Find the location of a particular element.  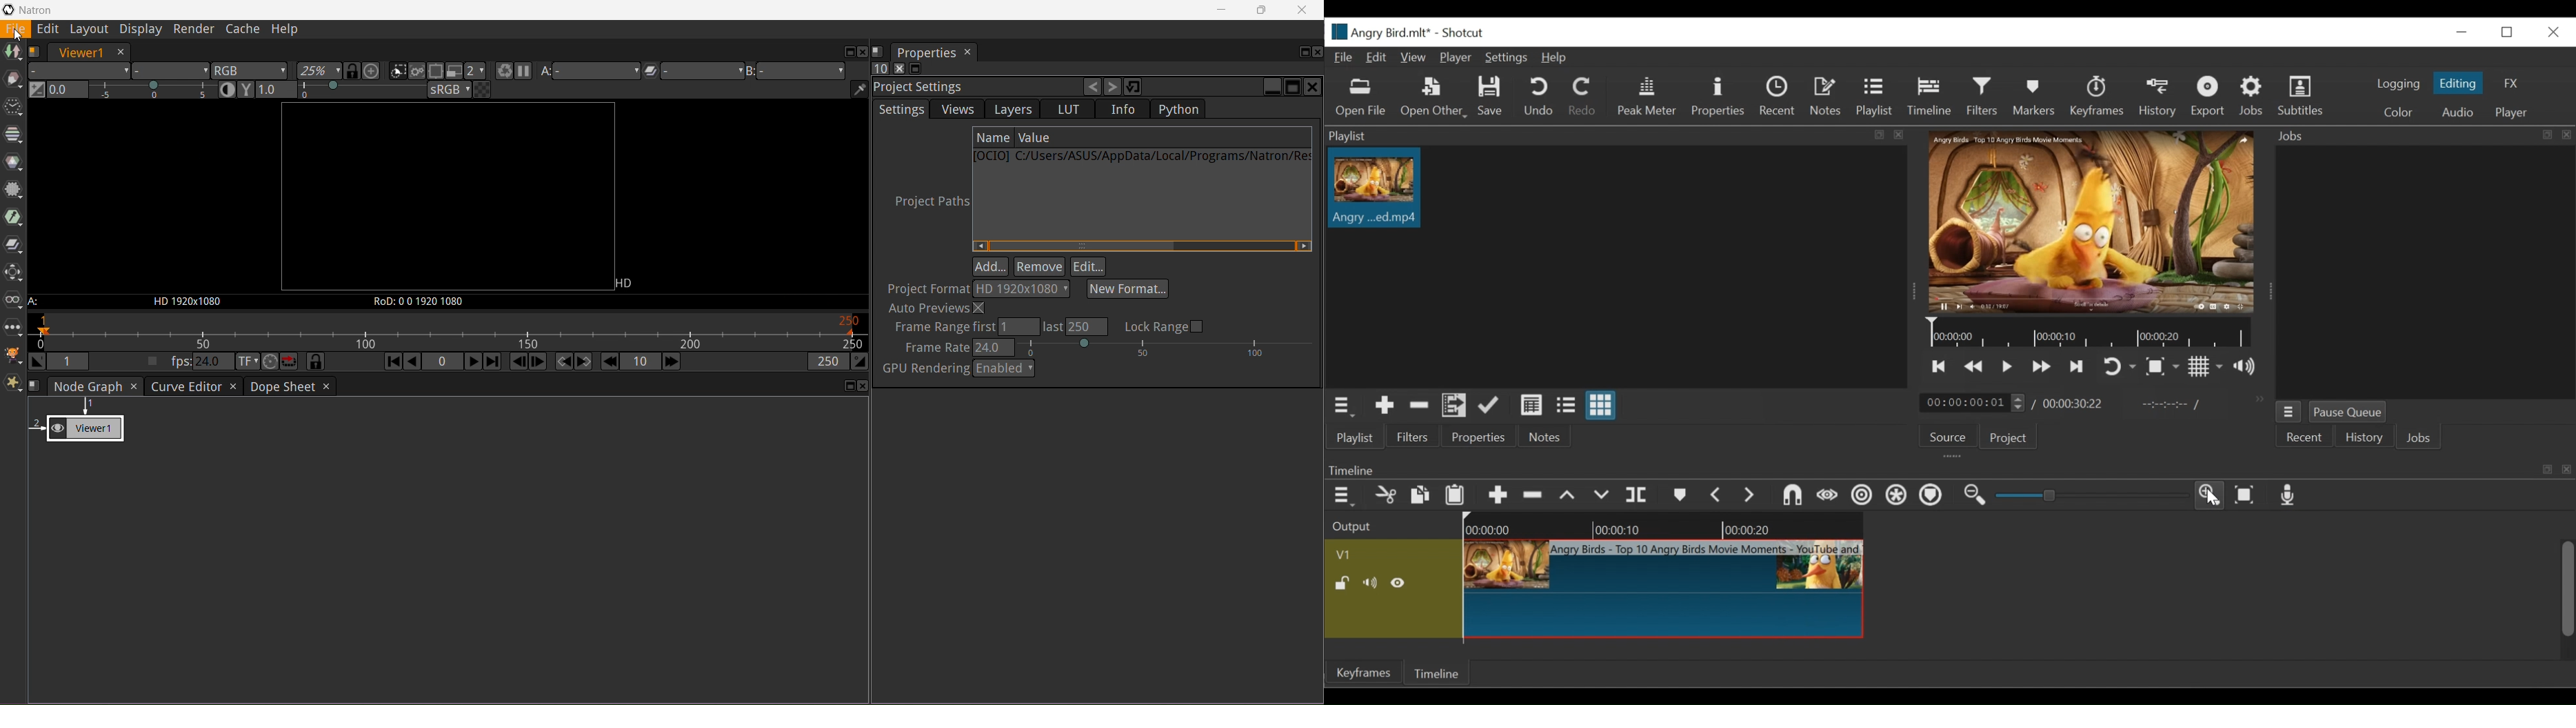

Zoom timeline in is located at coordinates (2211, 495).